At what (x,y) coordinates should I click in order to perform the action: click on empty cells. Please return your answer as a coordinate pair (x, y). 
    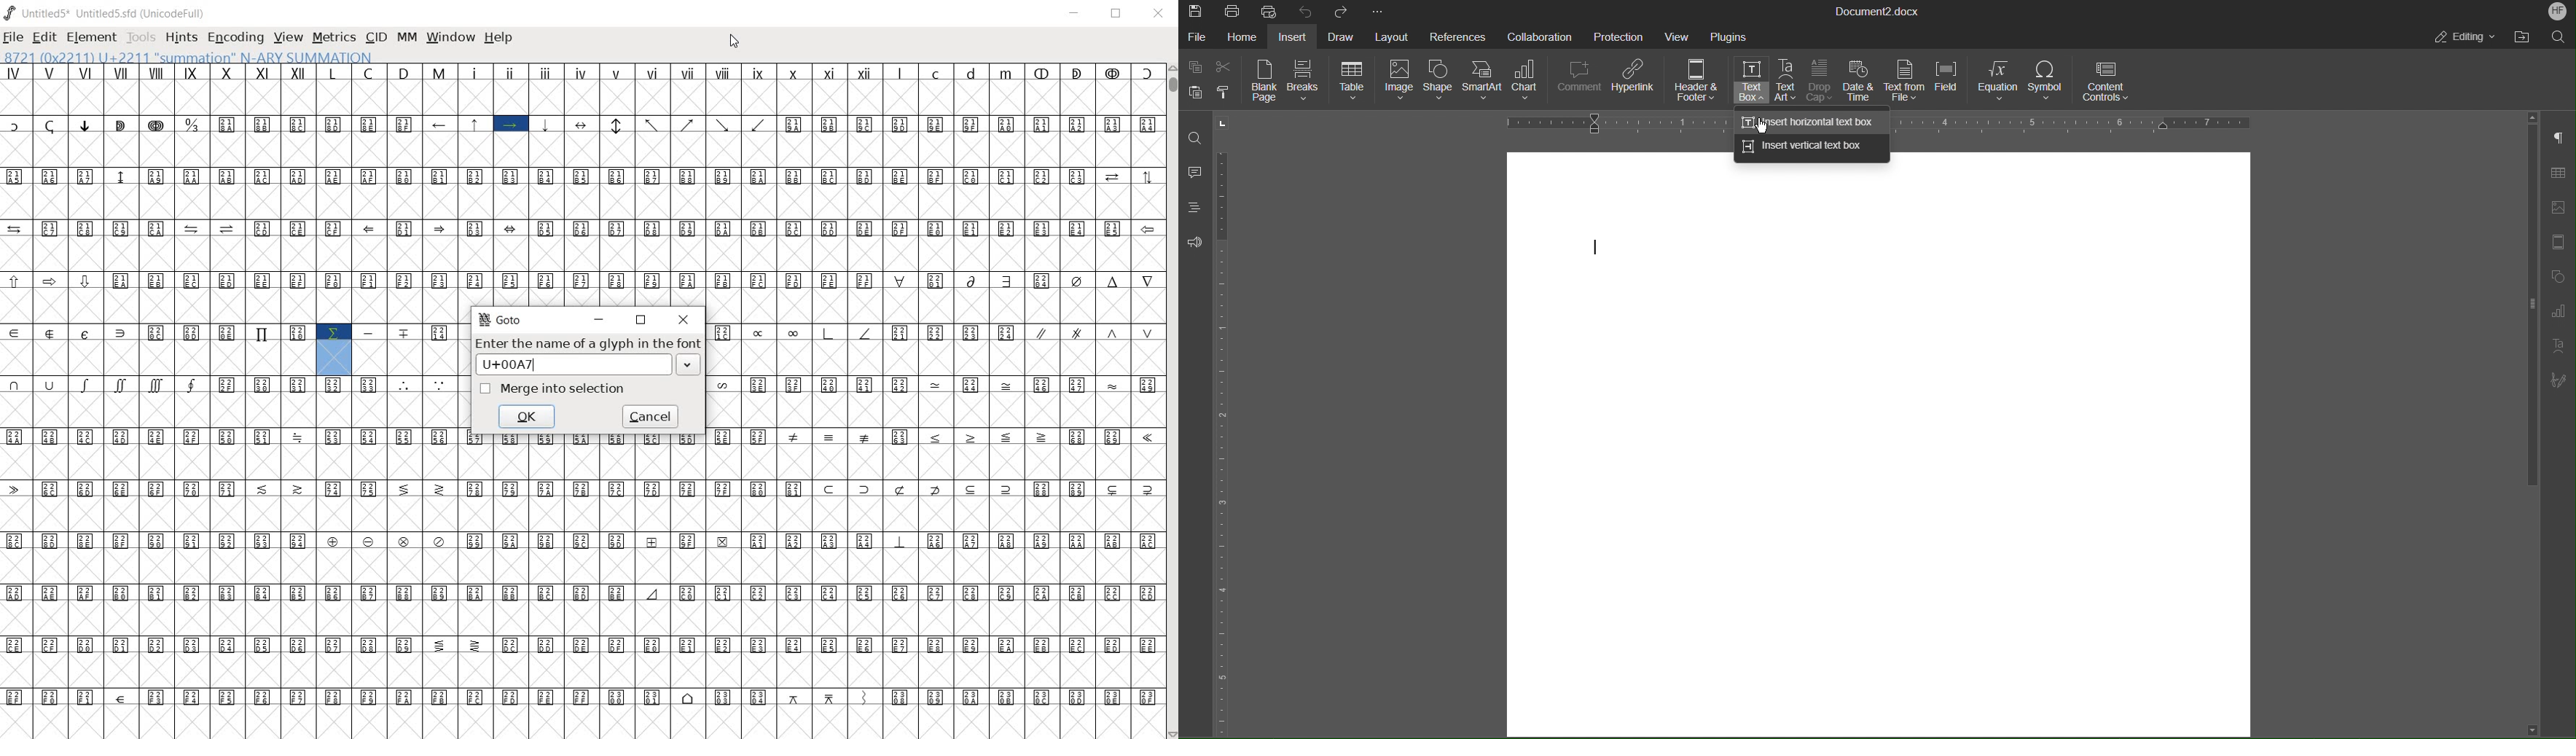
    Looking at the image, I should click on (585, 255).